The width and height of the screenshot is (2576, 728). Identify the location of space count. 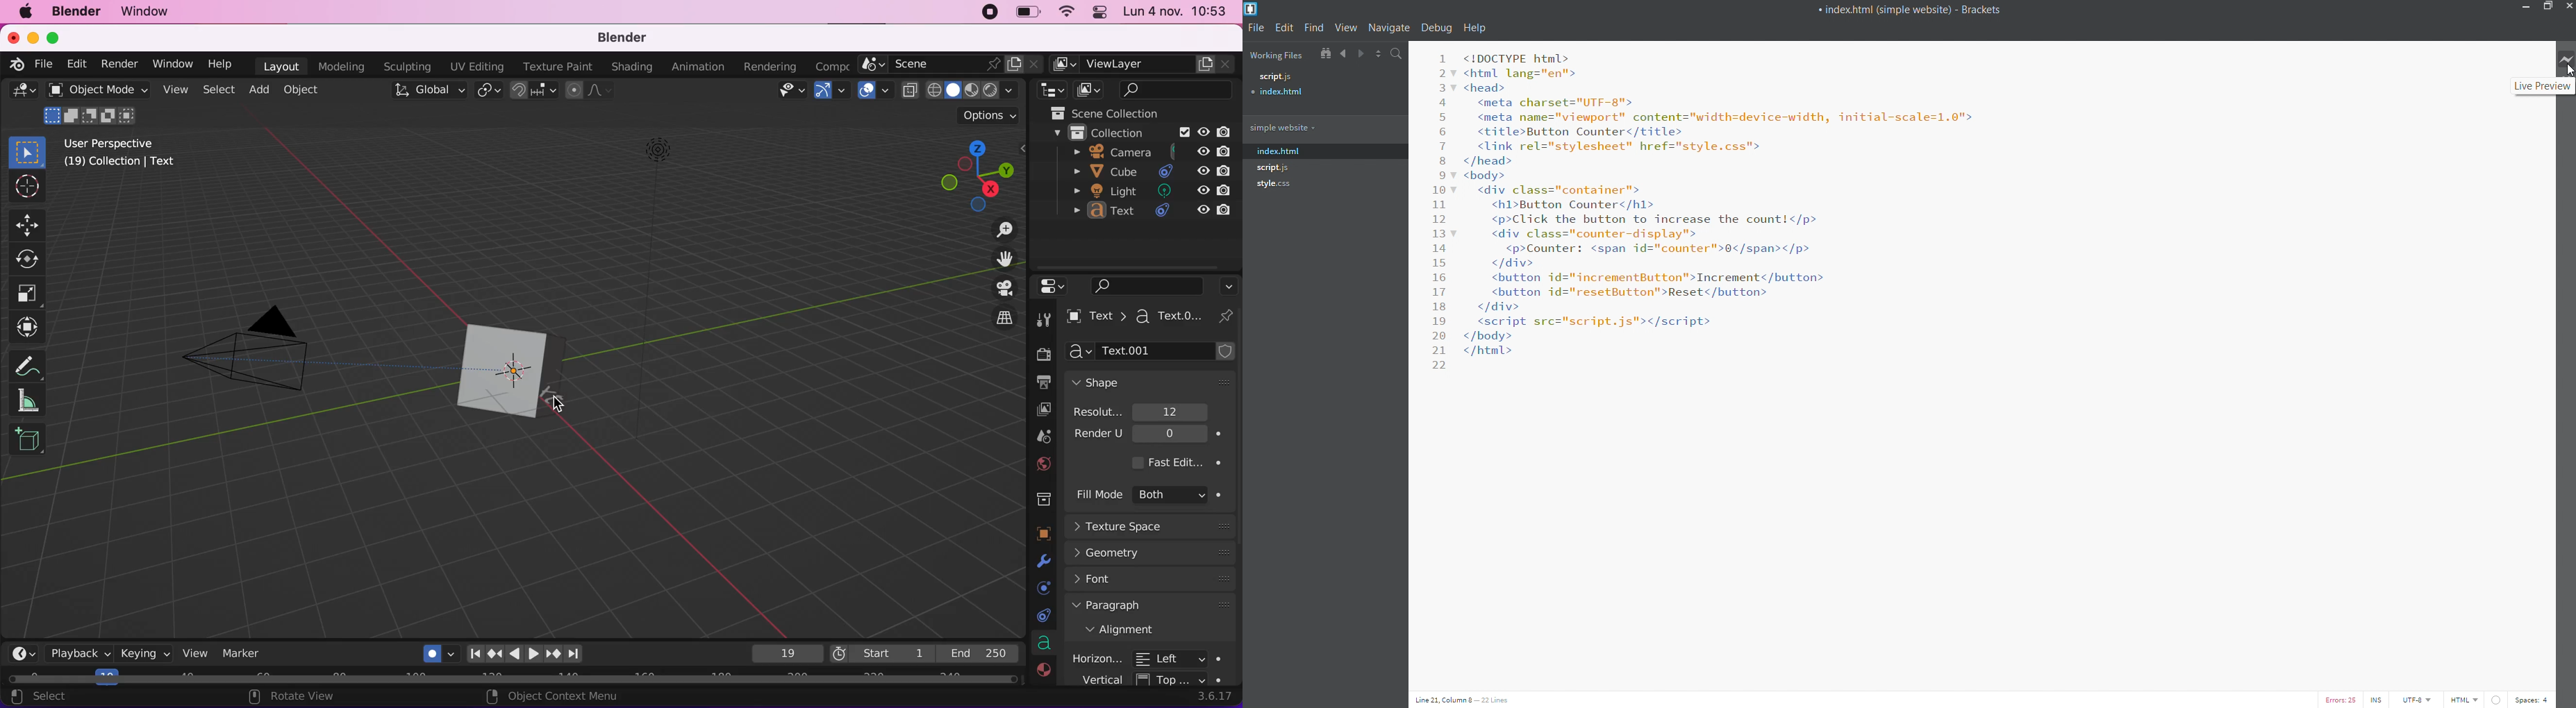
(2530, 700).